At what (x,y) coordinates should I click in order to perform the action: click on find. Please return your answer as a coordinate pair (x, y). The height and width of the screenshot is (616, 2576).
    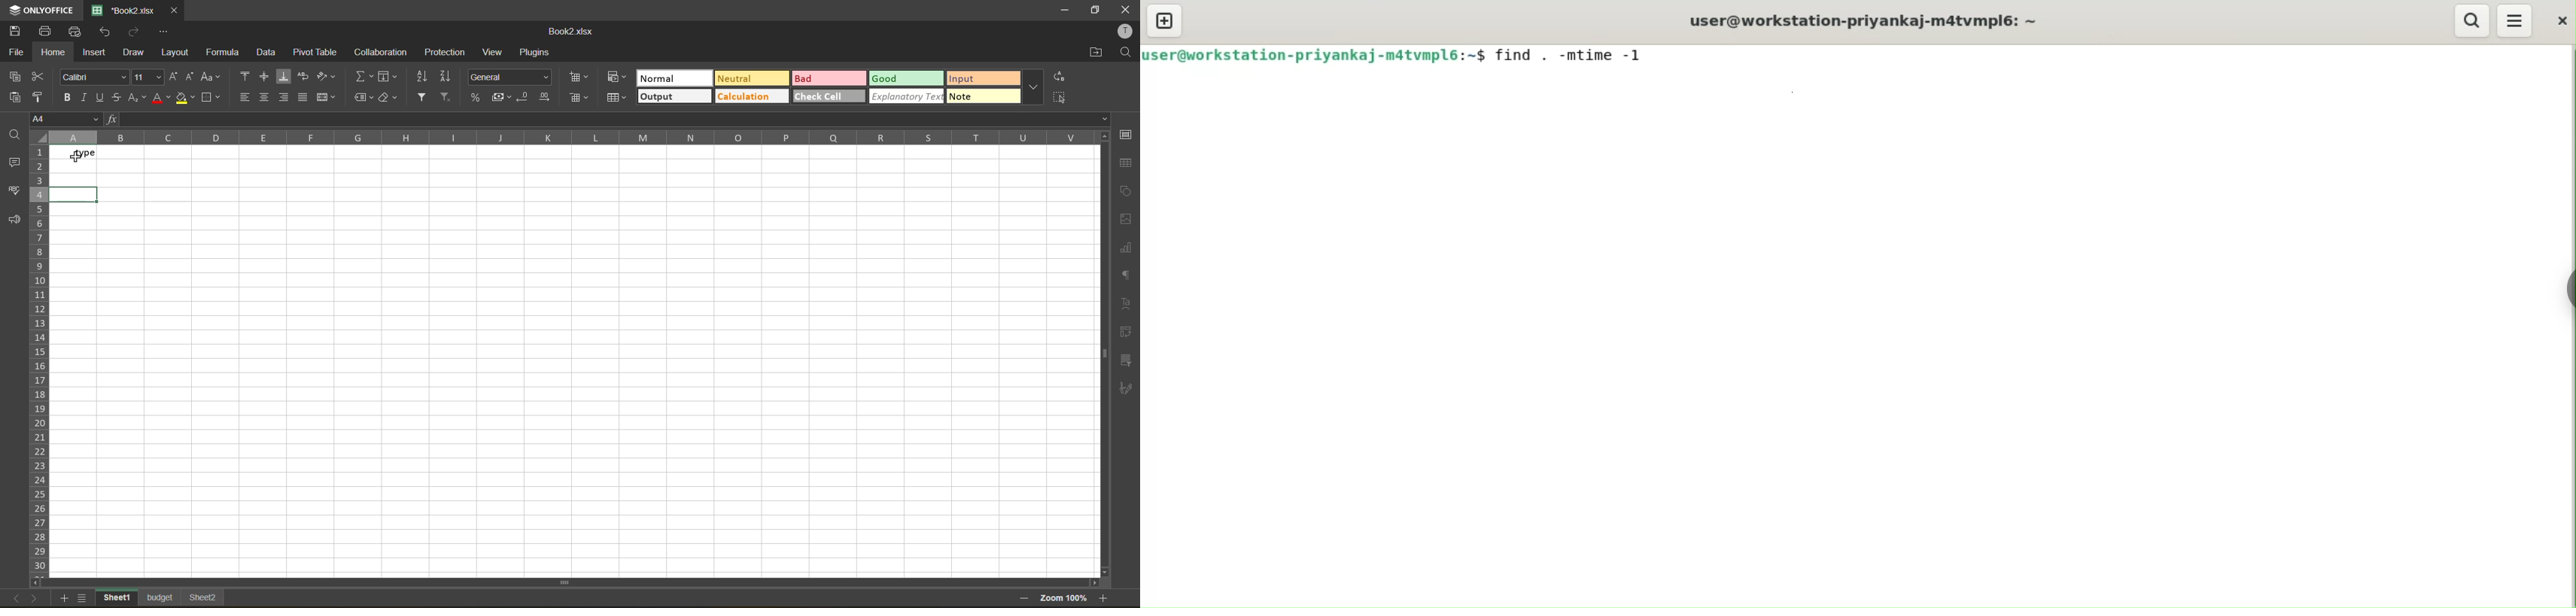
    Looking at the image, I should click on (16, 137).